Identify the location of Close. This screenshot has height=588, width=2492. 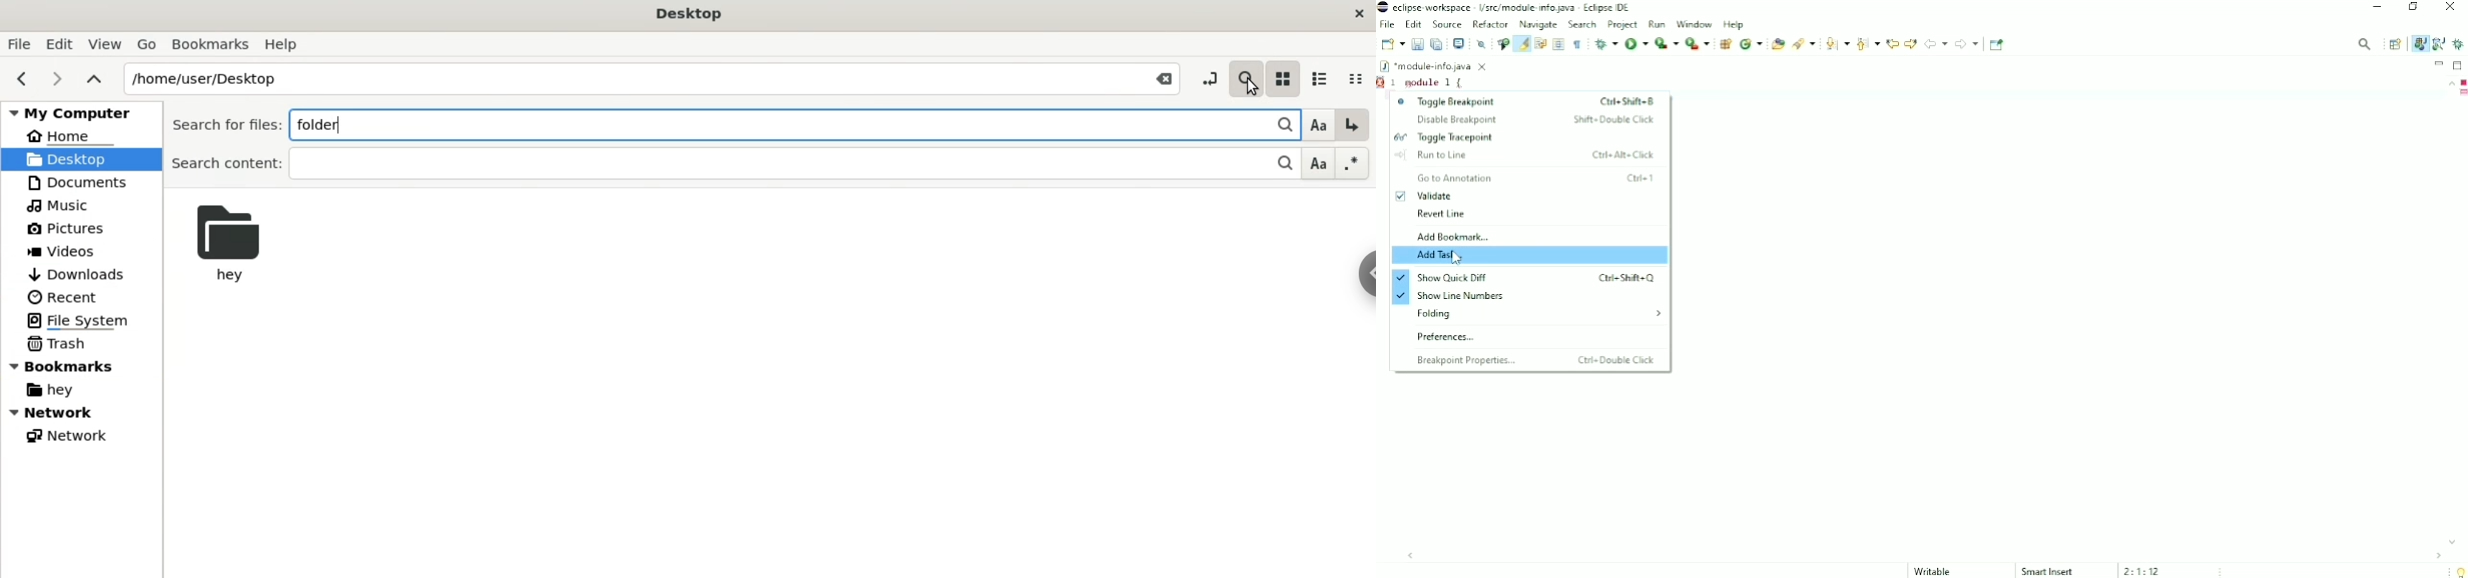
(2452, 8).